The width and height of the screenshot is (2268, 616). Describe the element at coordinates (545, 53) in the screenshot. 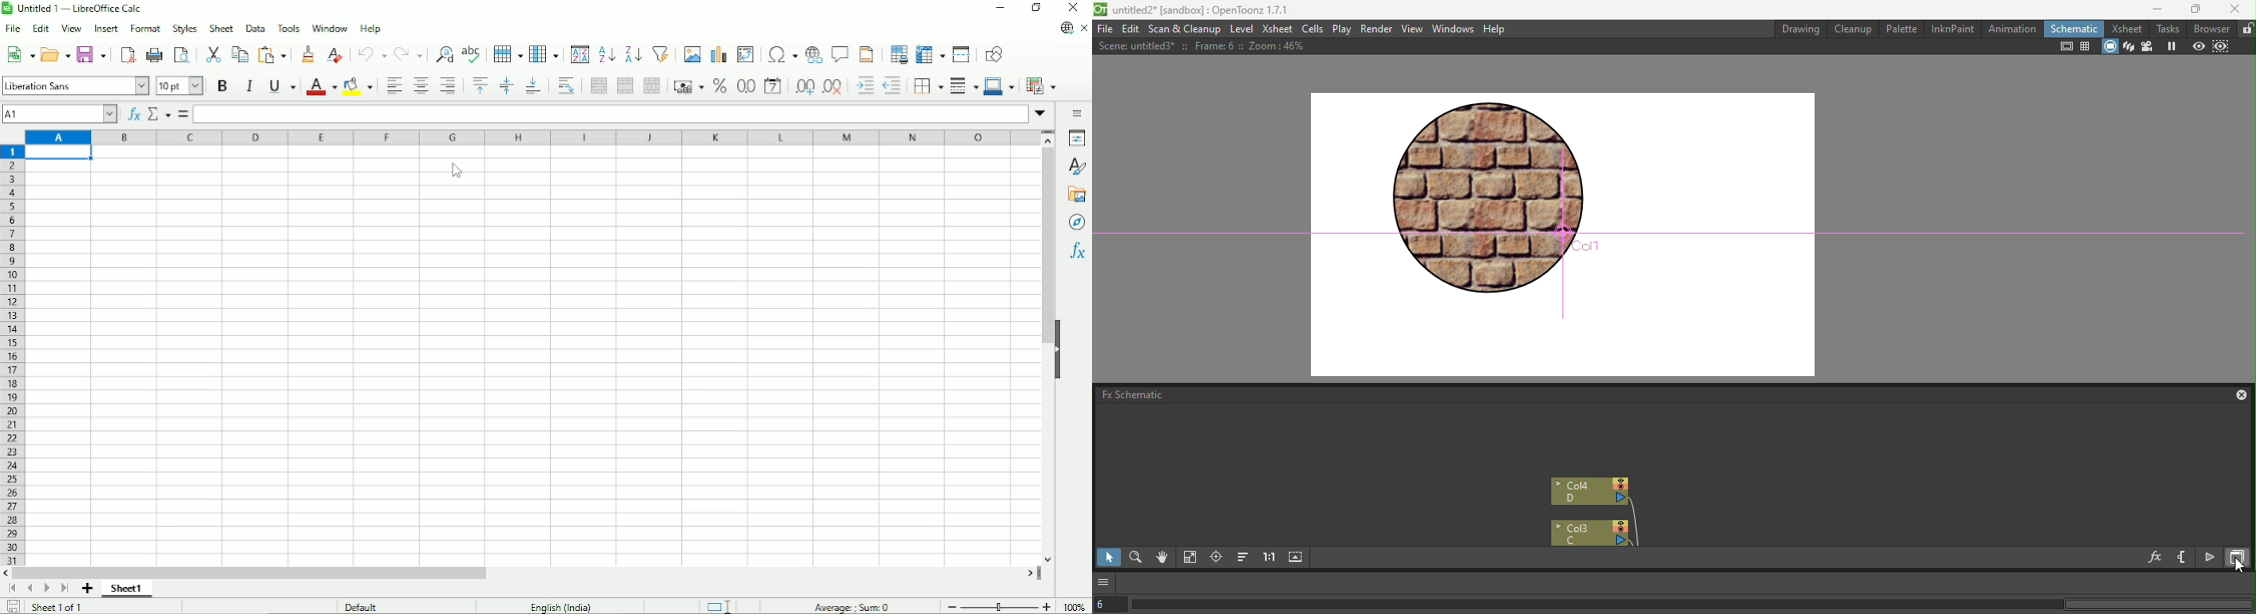

I see `Column` at that location.